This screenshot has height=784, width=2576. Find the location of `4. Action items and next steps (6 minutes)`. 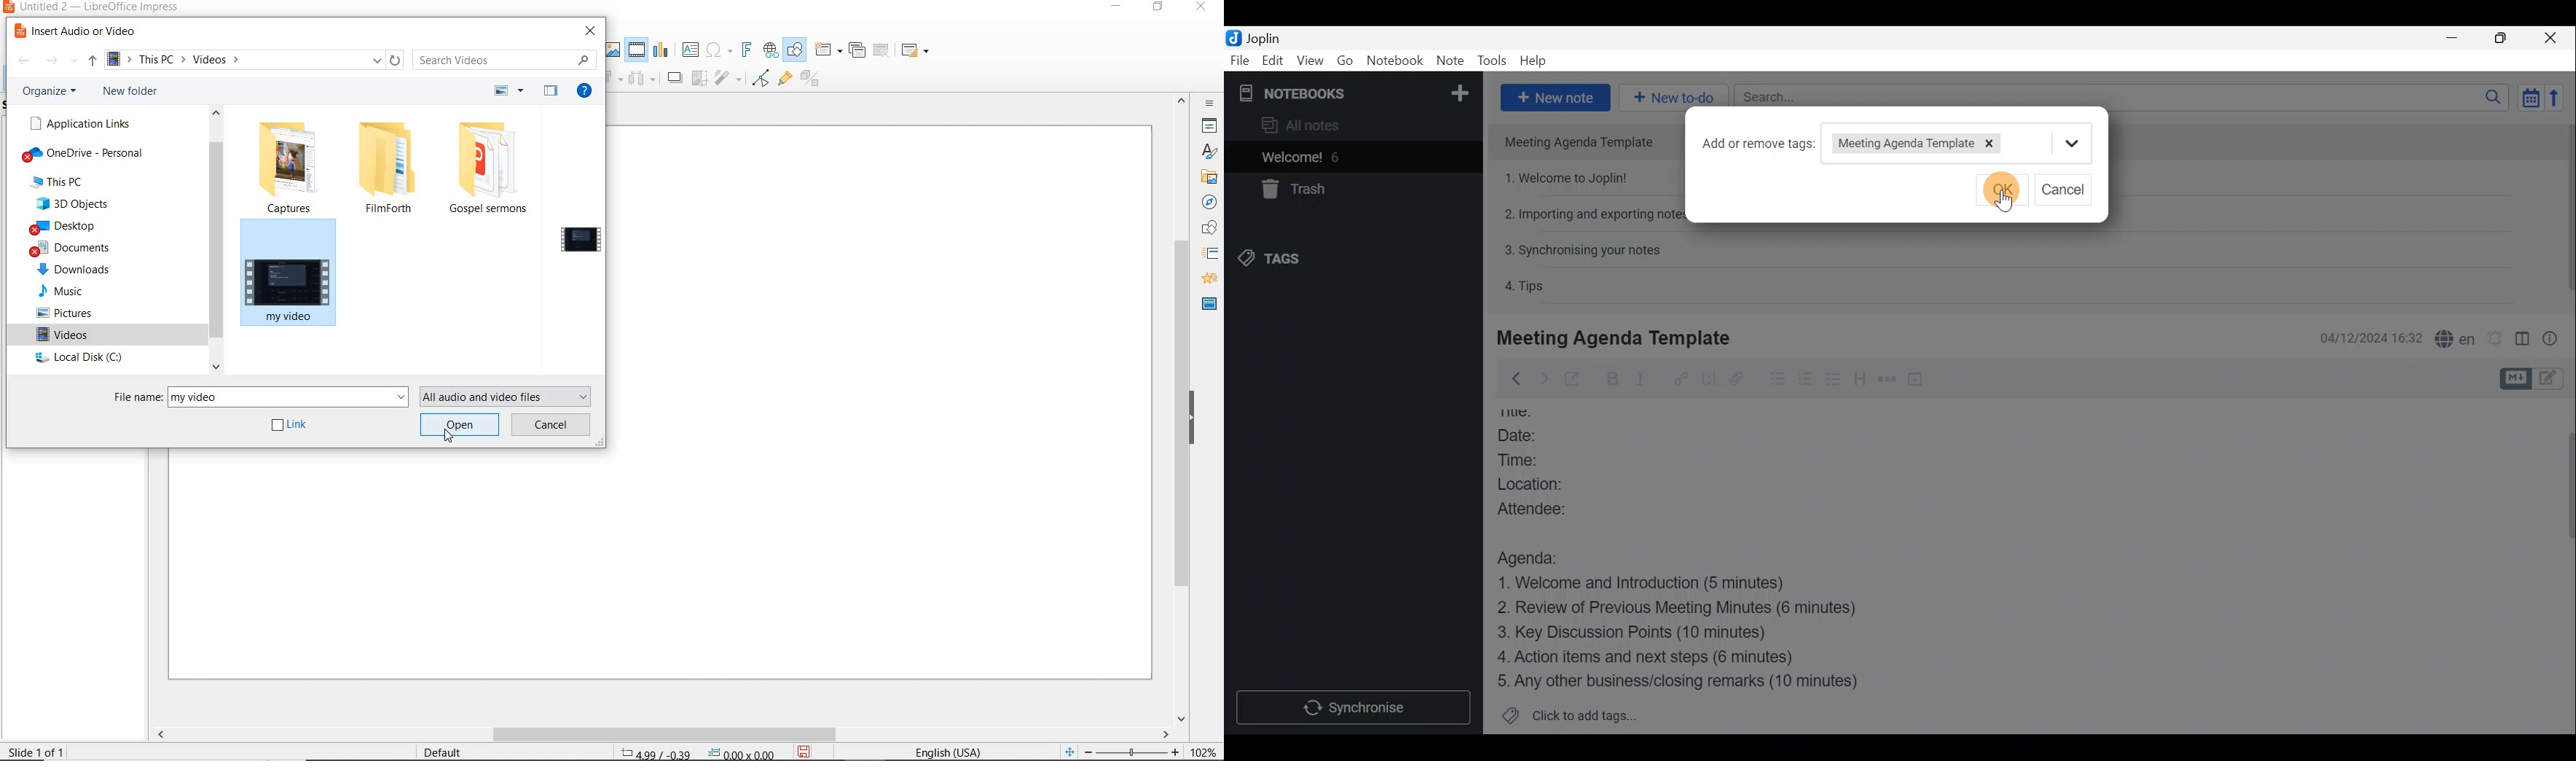

4. Action items and next steps (6 minutes) is located at coordinates (1669, 656).